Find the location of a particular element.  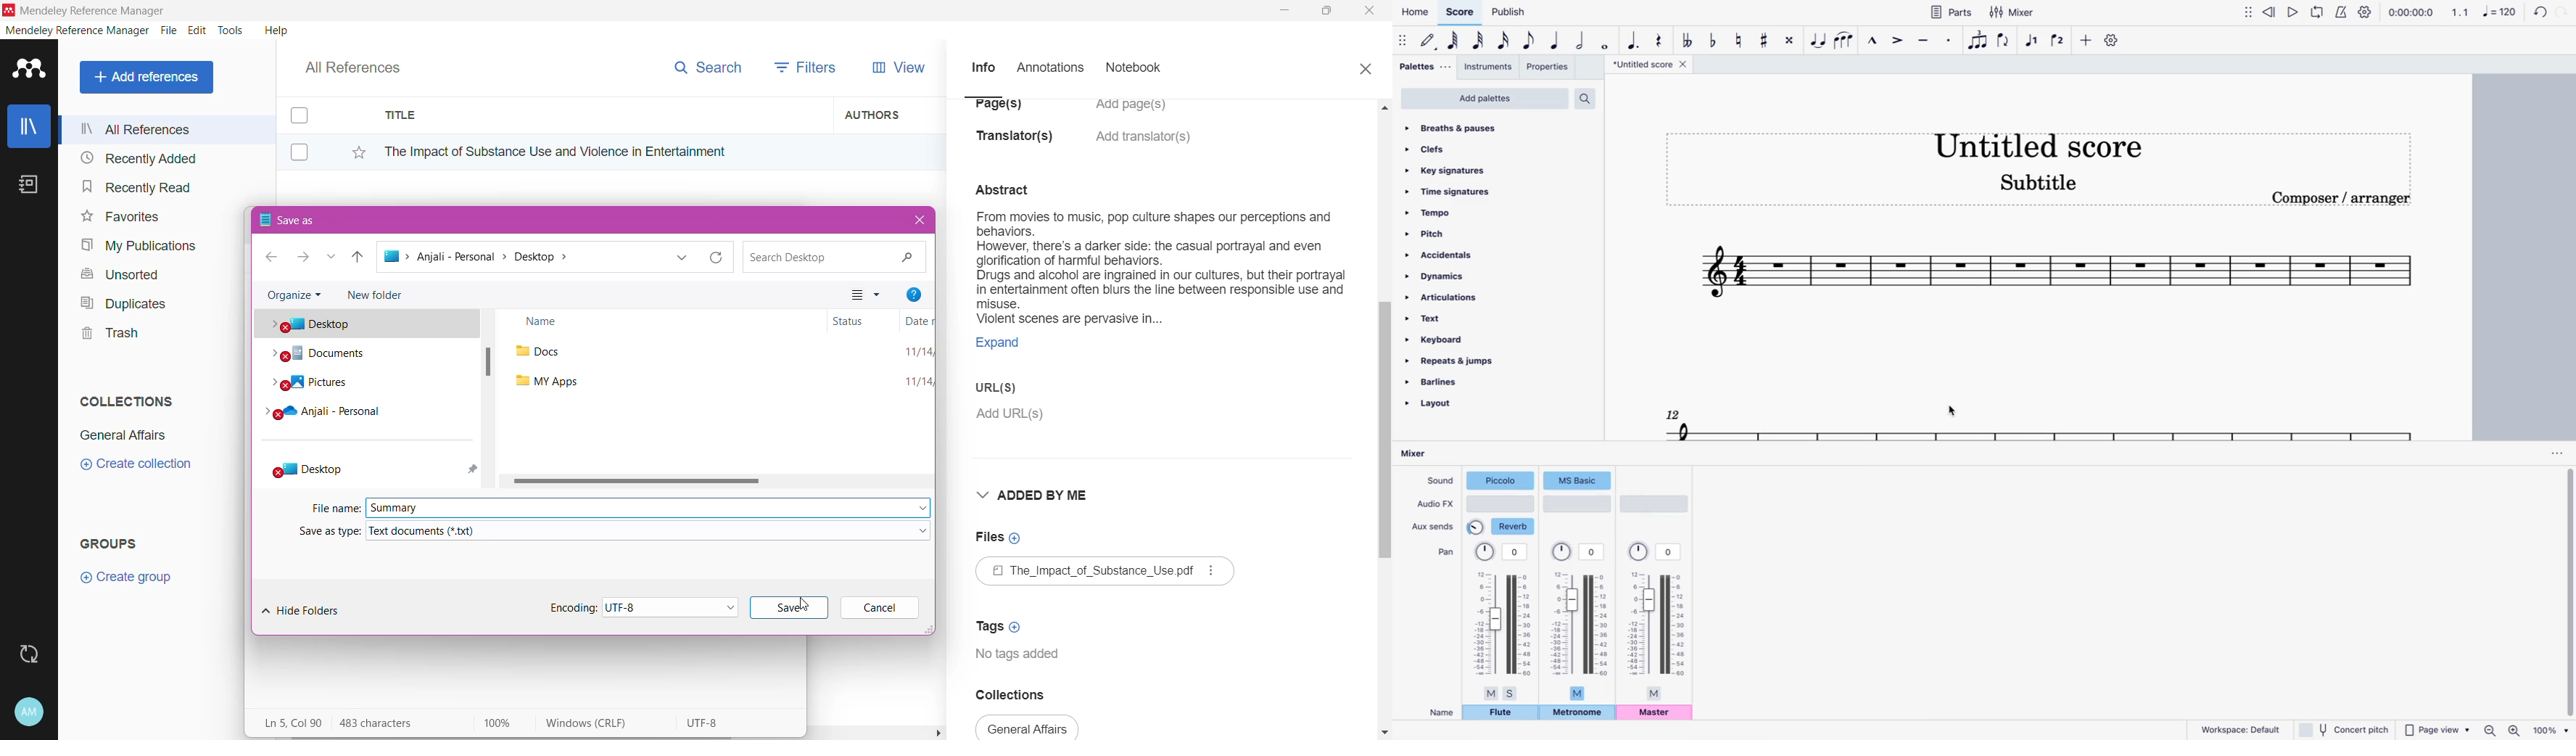

Minimize is located at coordinates (1284, 11).